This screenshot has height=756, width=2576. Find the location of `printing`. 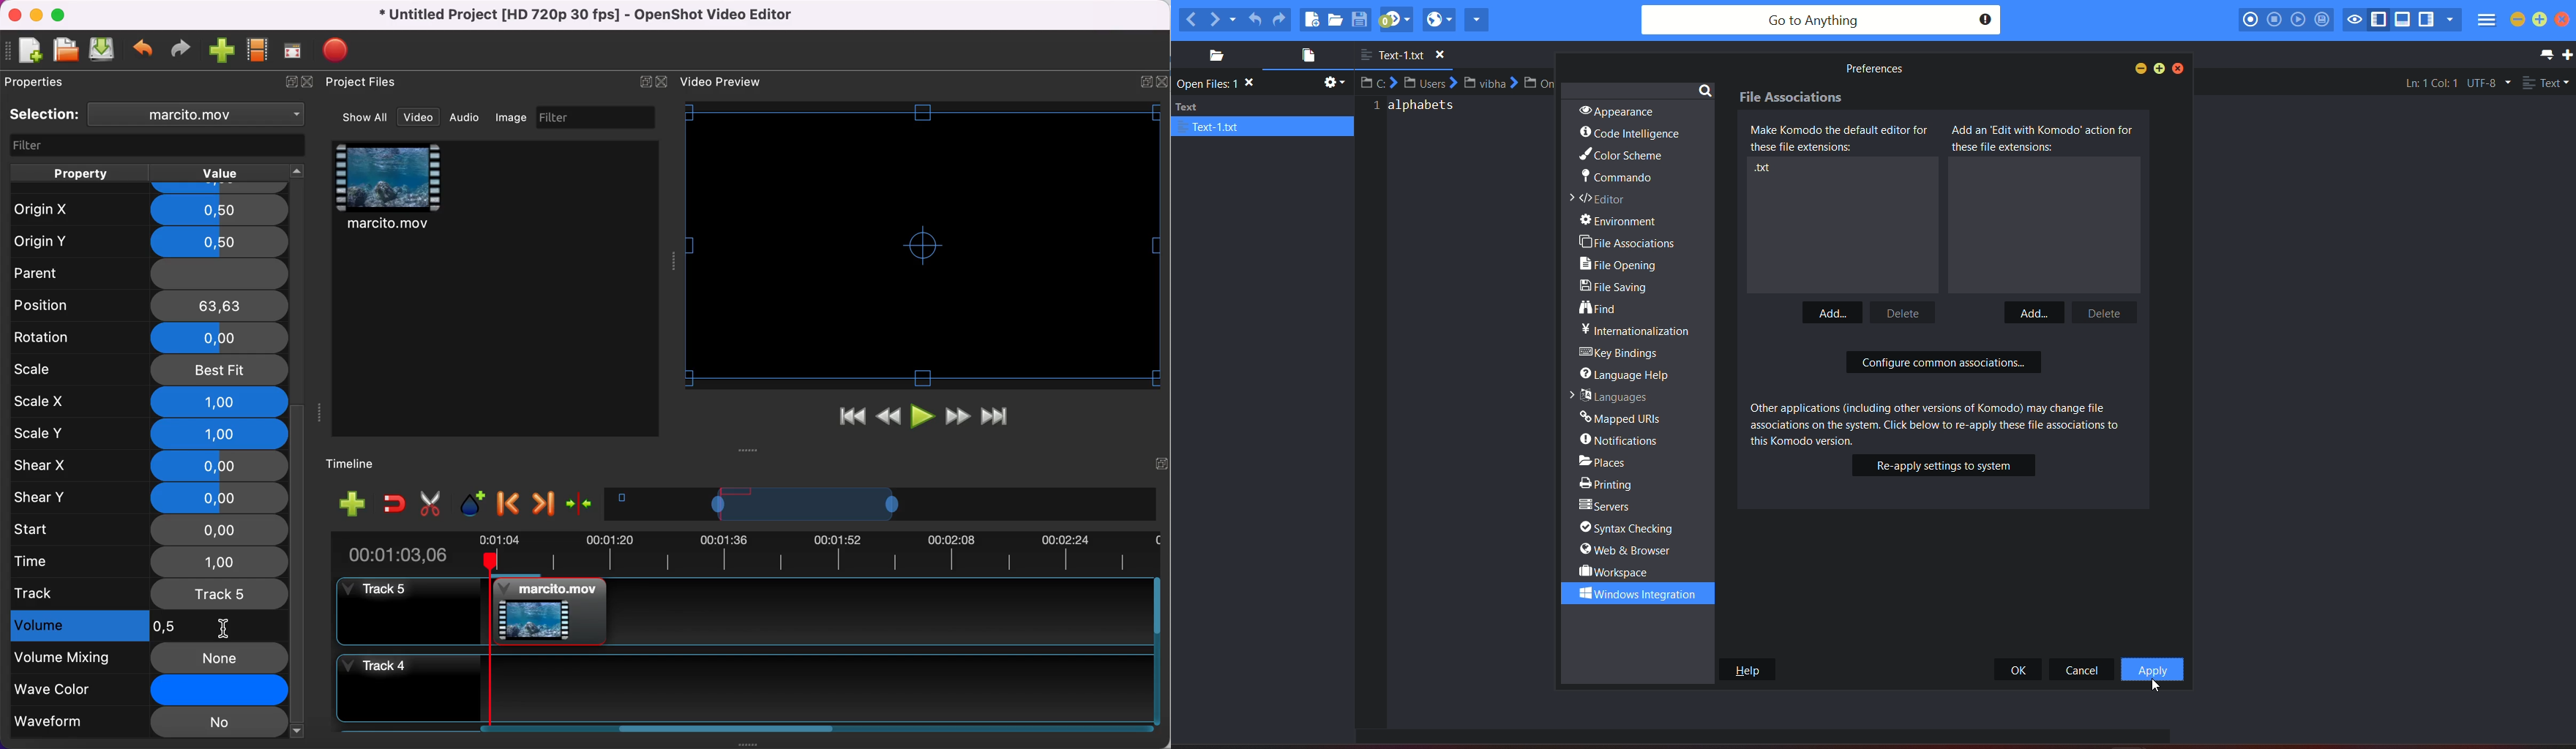

printing is located at coordinates (1610, 482).